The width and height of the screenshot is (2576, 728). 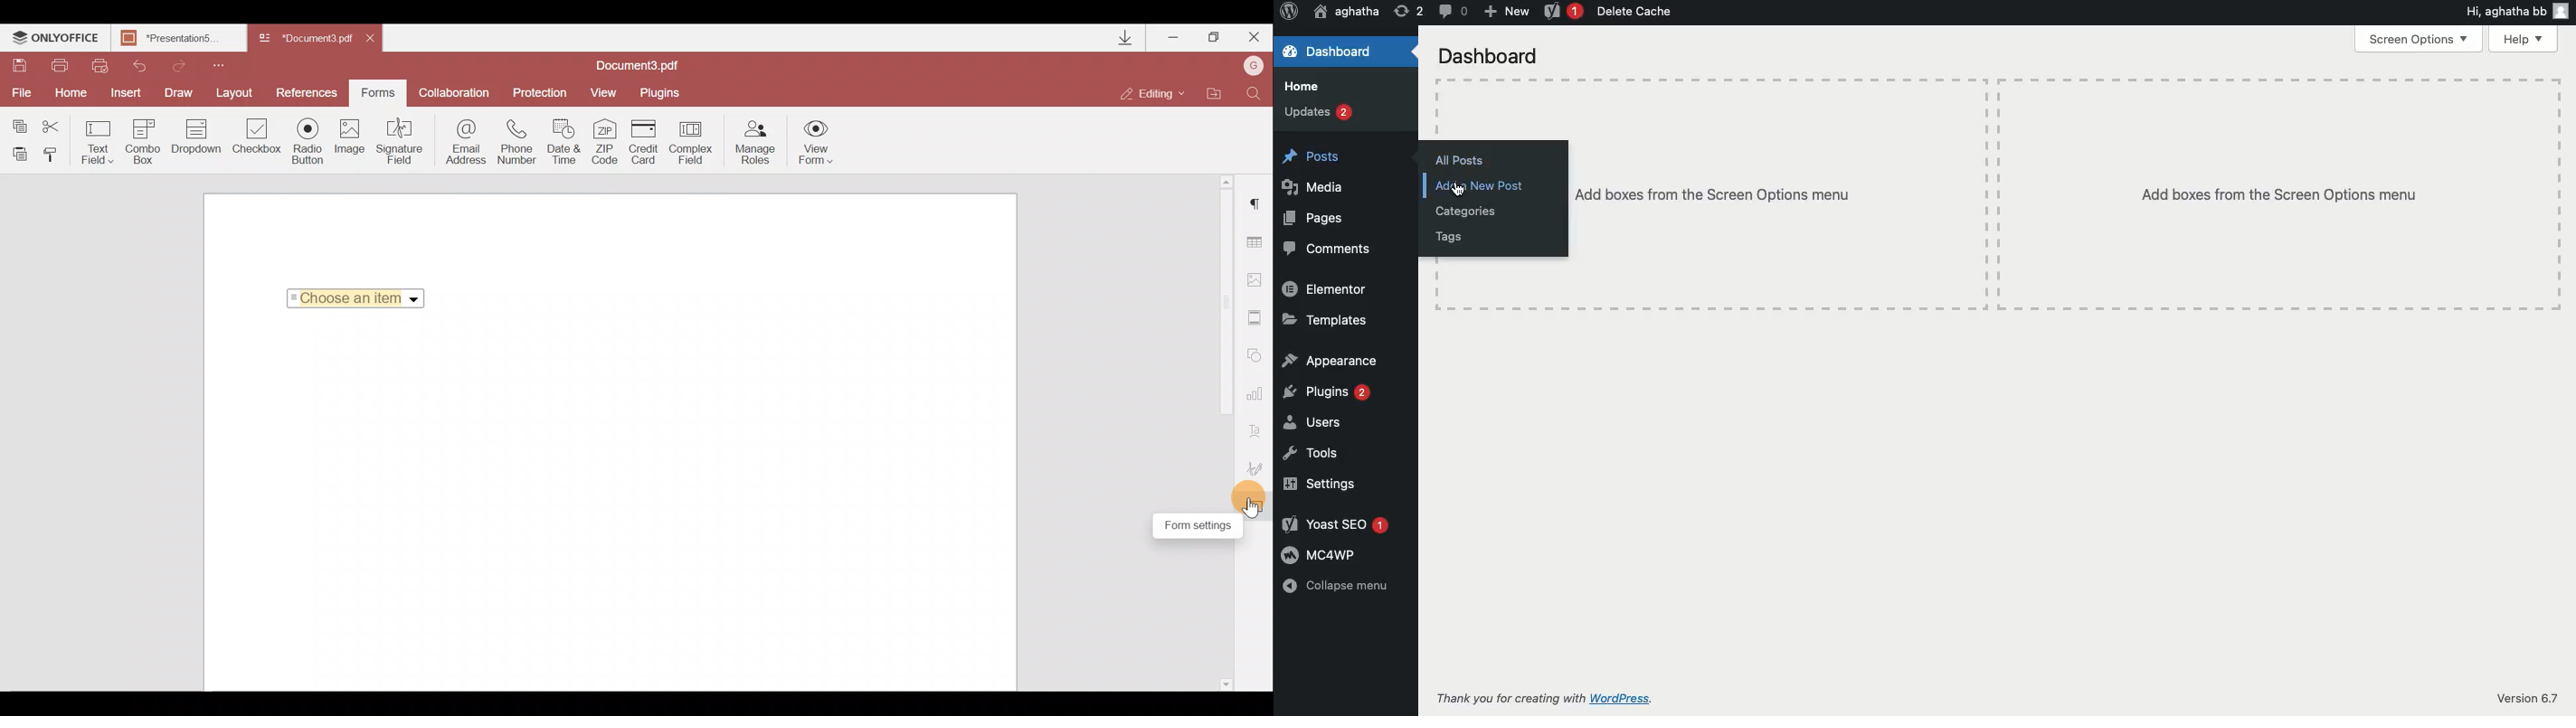 What do you see at coordinates (1256, 510) in the screenshot?
I see `Cursor` at bounding box center [1256, 510].